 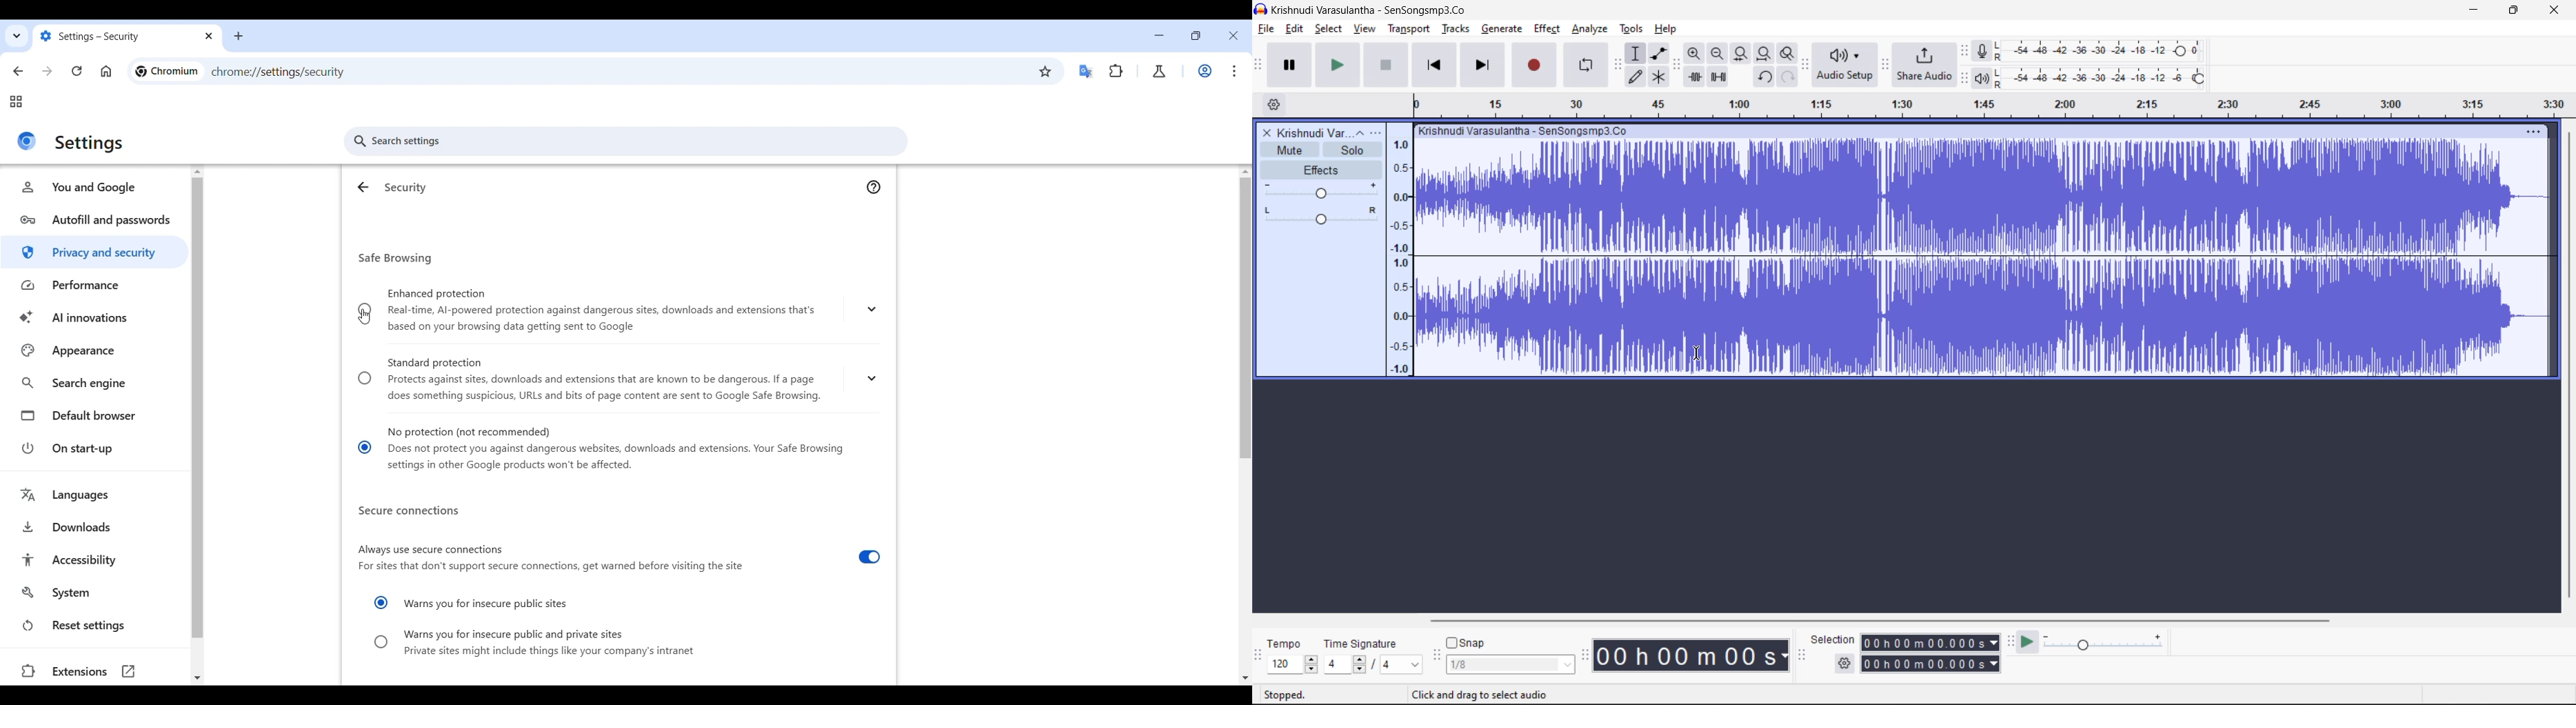 What do you see at coordinates (1925, 63) in the screenshot?
I see `share audio` at bounding box center [1925, 63].